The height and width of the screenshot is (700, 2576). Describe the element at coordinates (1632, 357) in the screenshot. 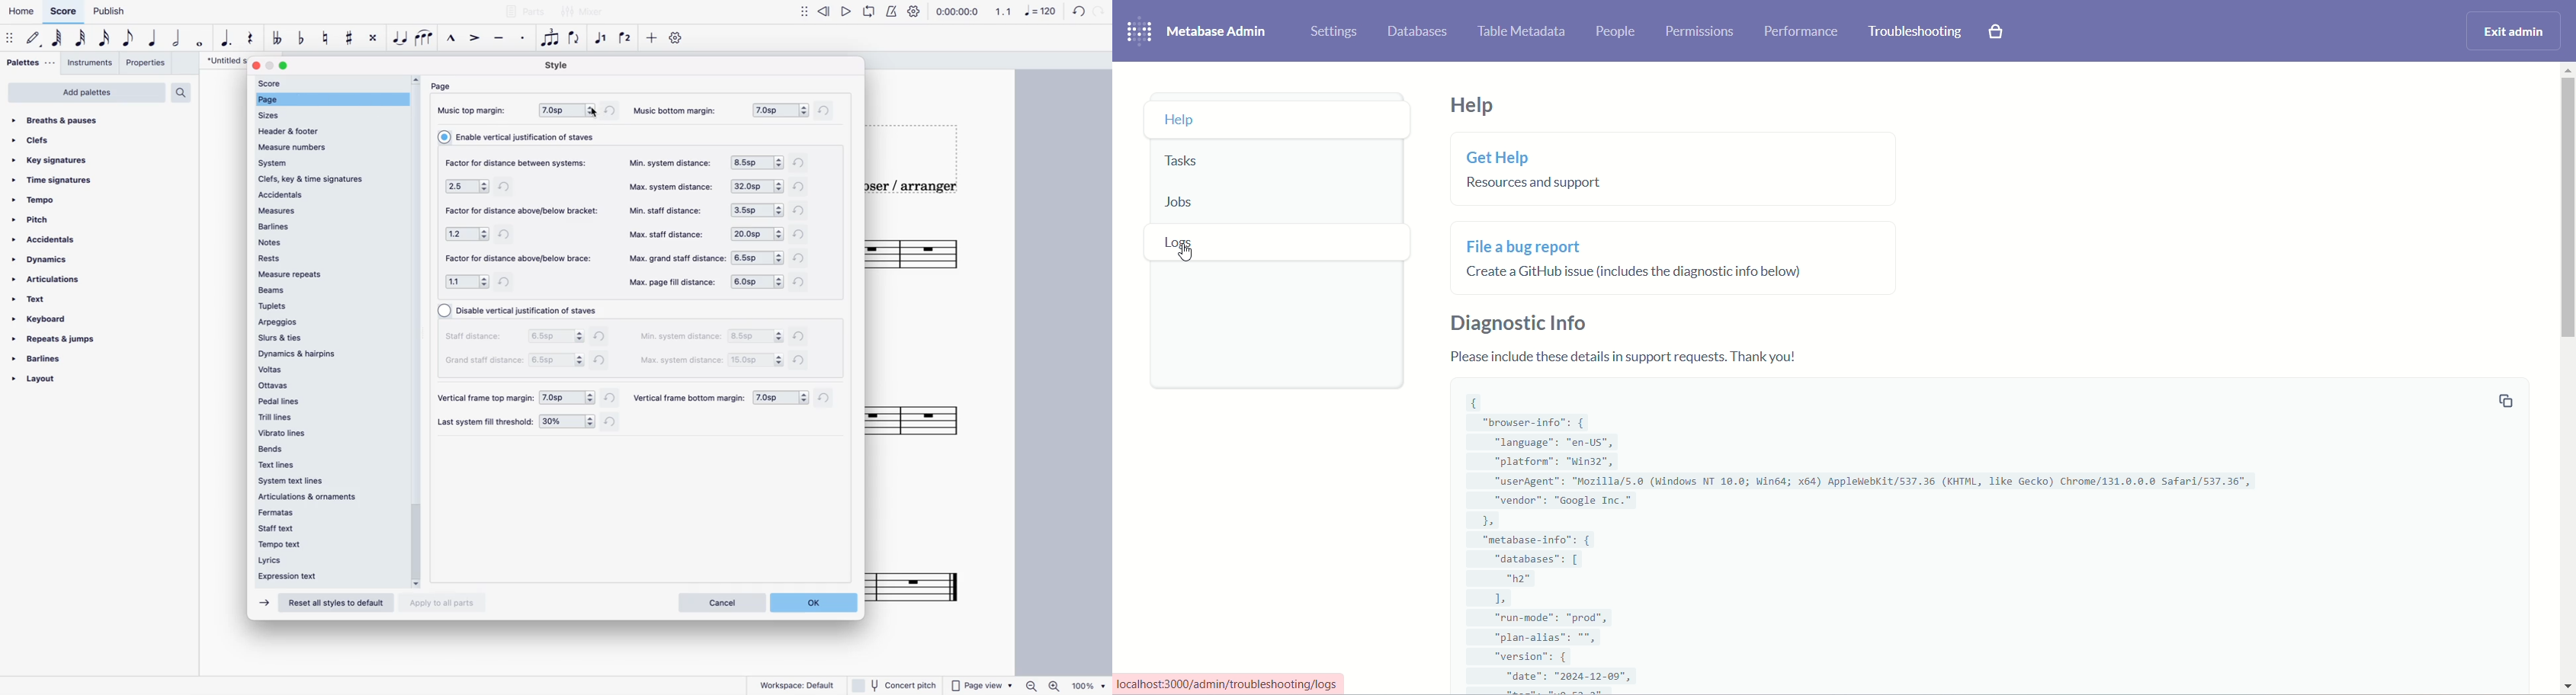

I see `text` at that location.